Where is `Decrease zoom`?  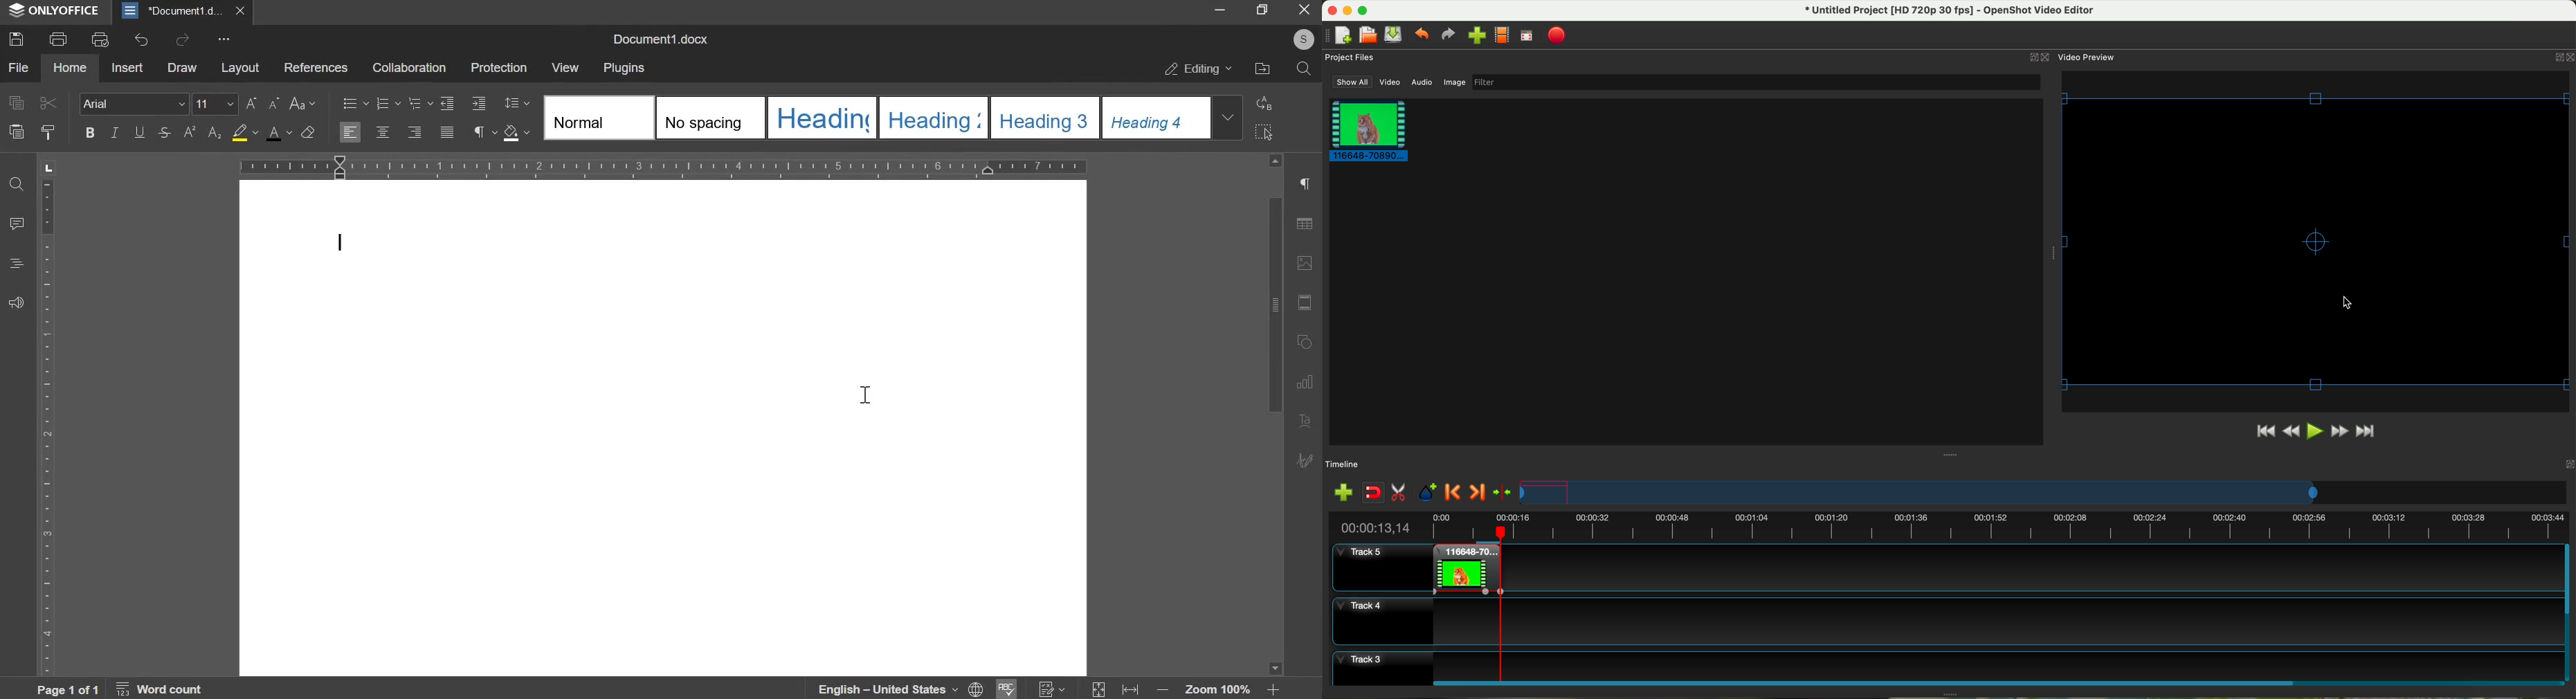
Decrease zoom is located at coordinates (1163, 689).